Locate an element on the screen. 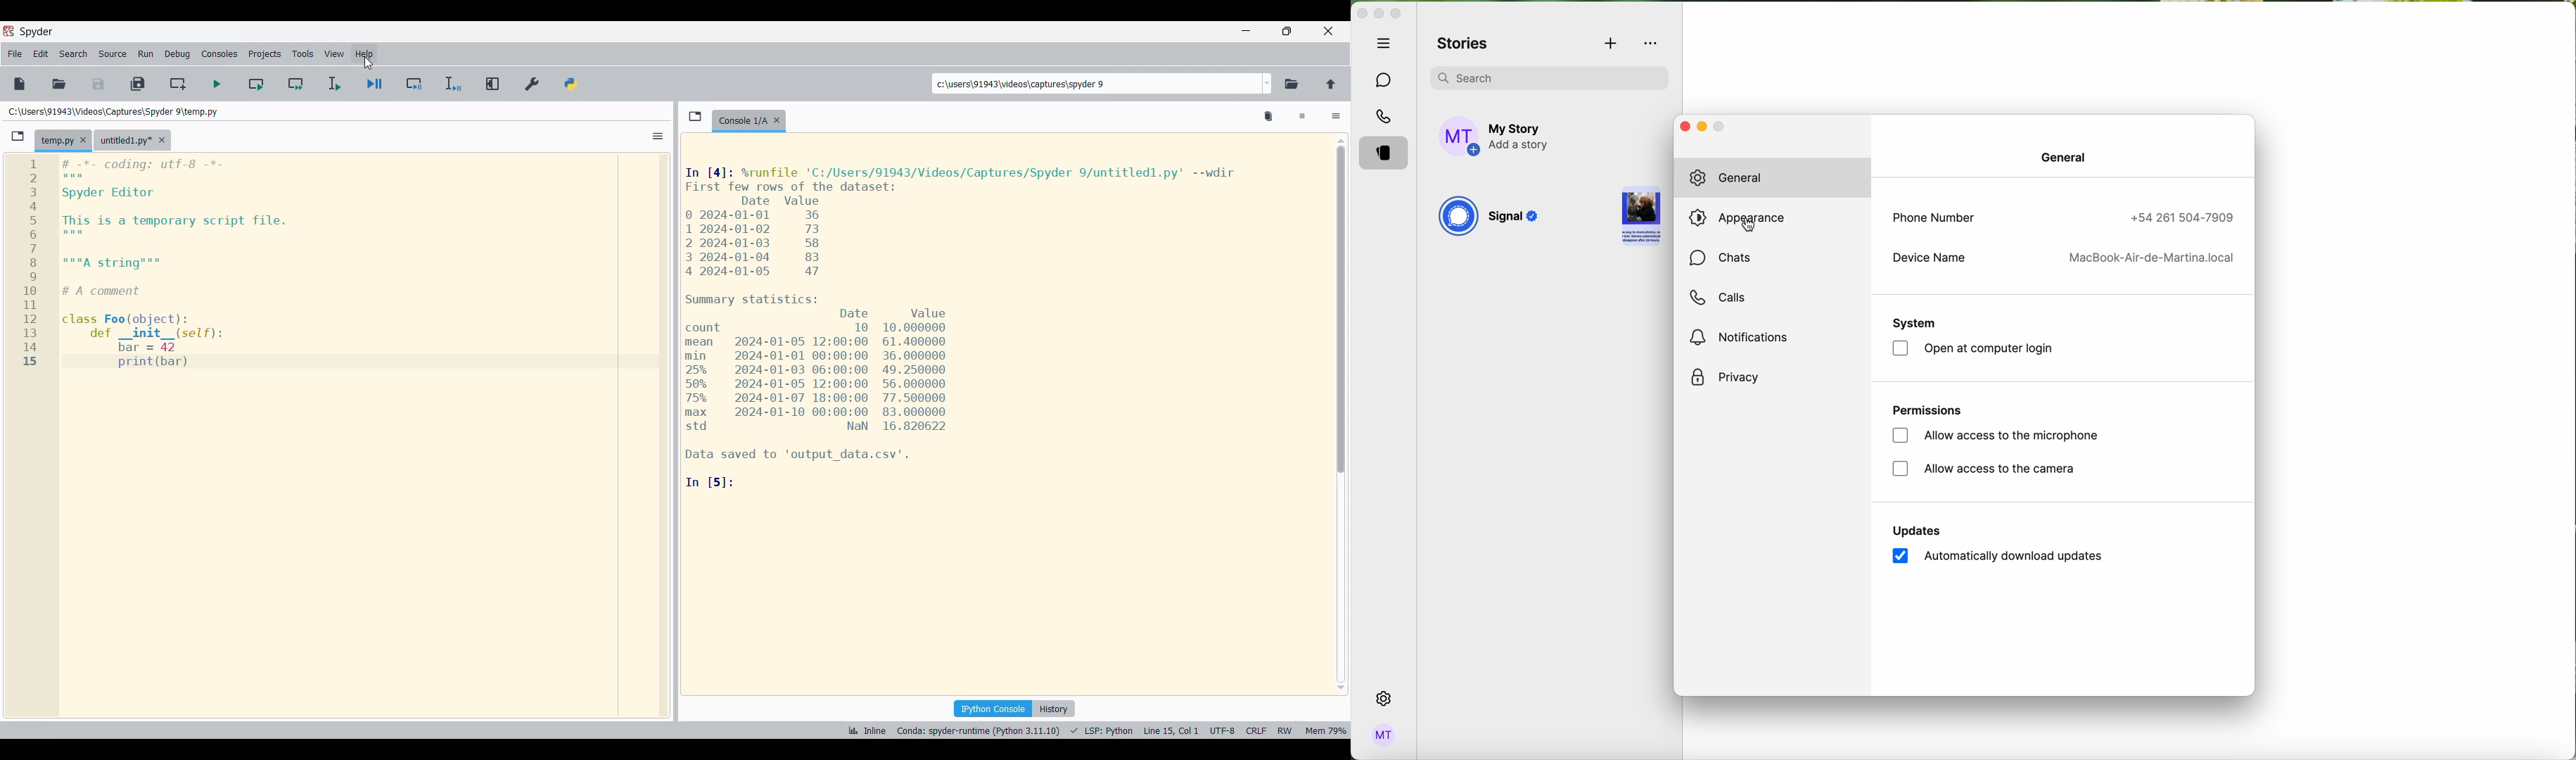  Interrupt kernel is located at coordinates (1302, 117).